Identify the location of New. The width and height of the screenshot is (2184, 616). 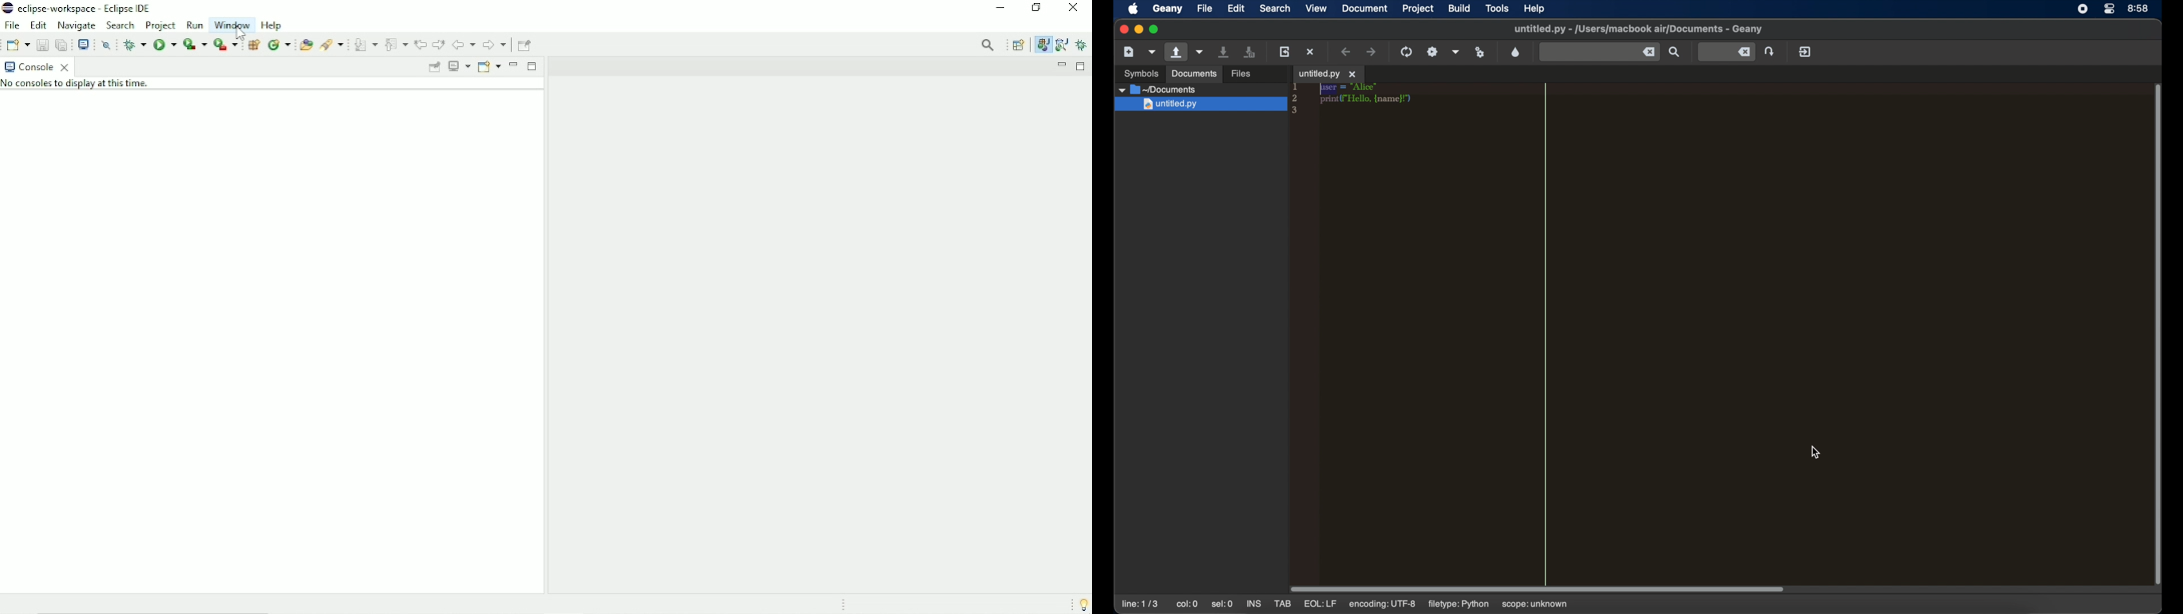
(18, 44).